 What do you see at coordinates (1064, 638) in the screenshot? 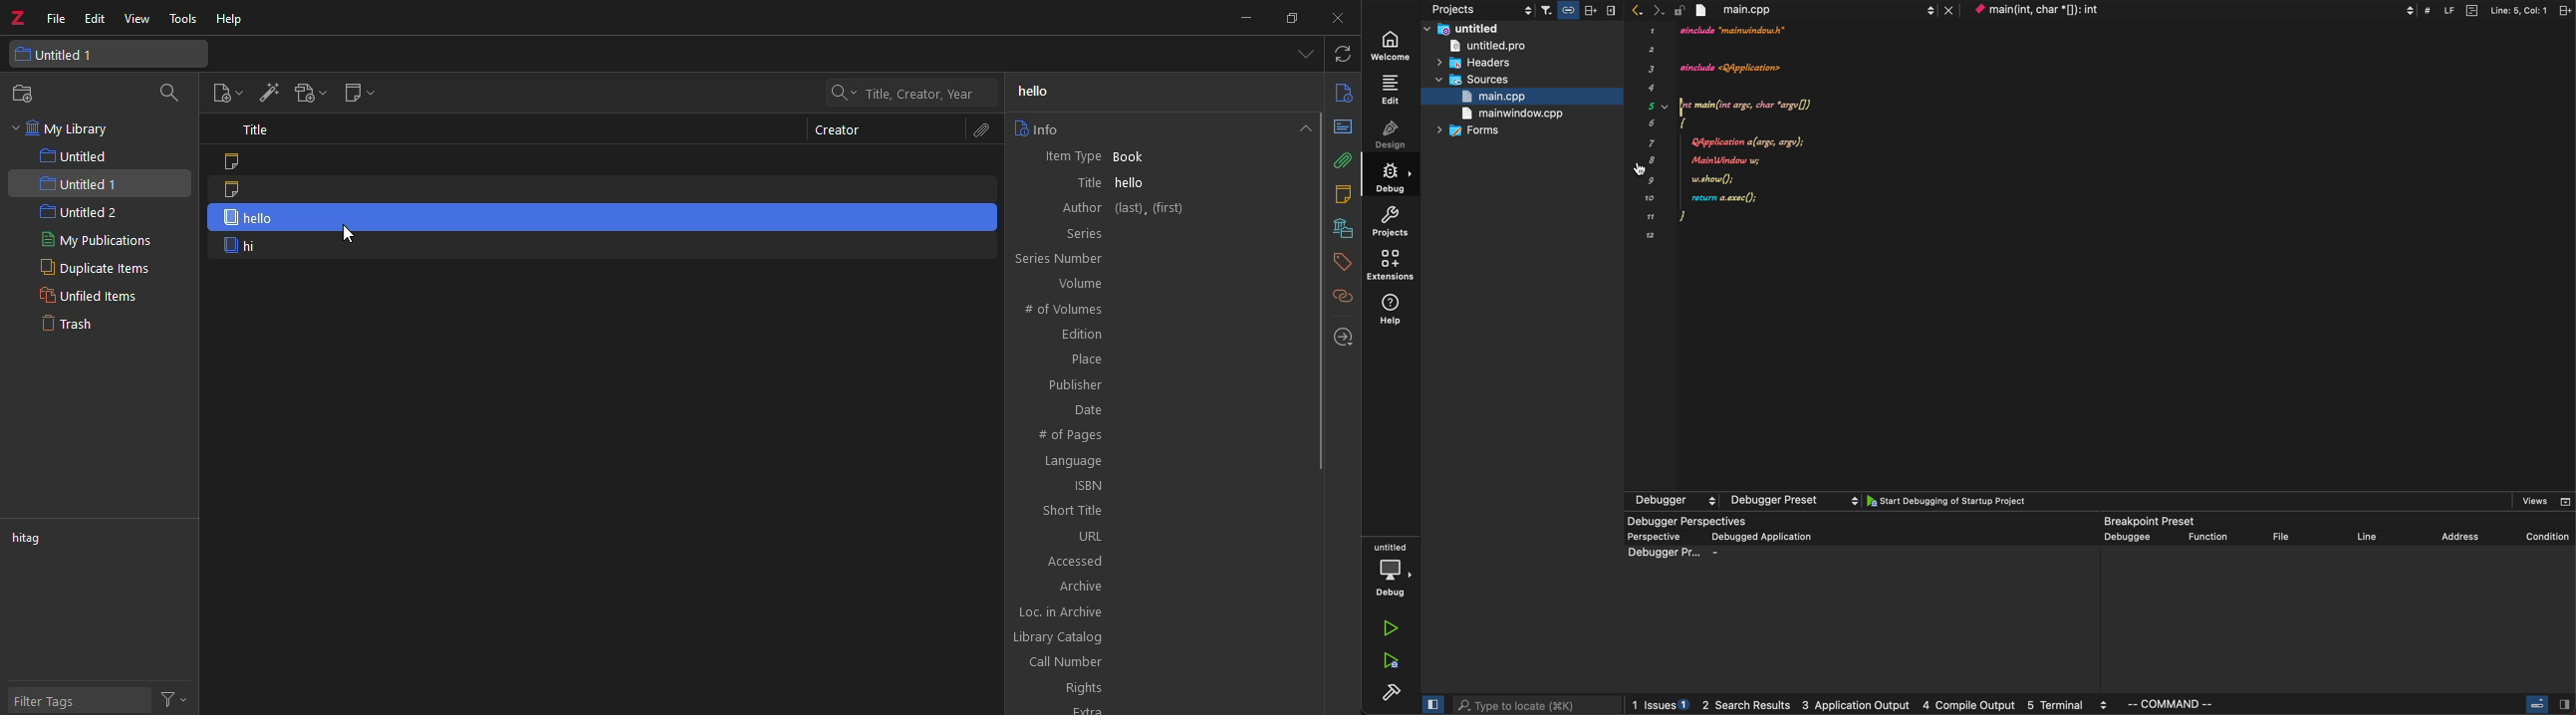
I see `library catalog` at bounding box center [1064, 638].